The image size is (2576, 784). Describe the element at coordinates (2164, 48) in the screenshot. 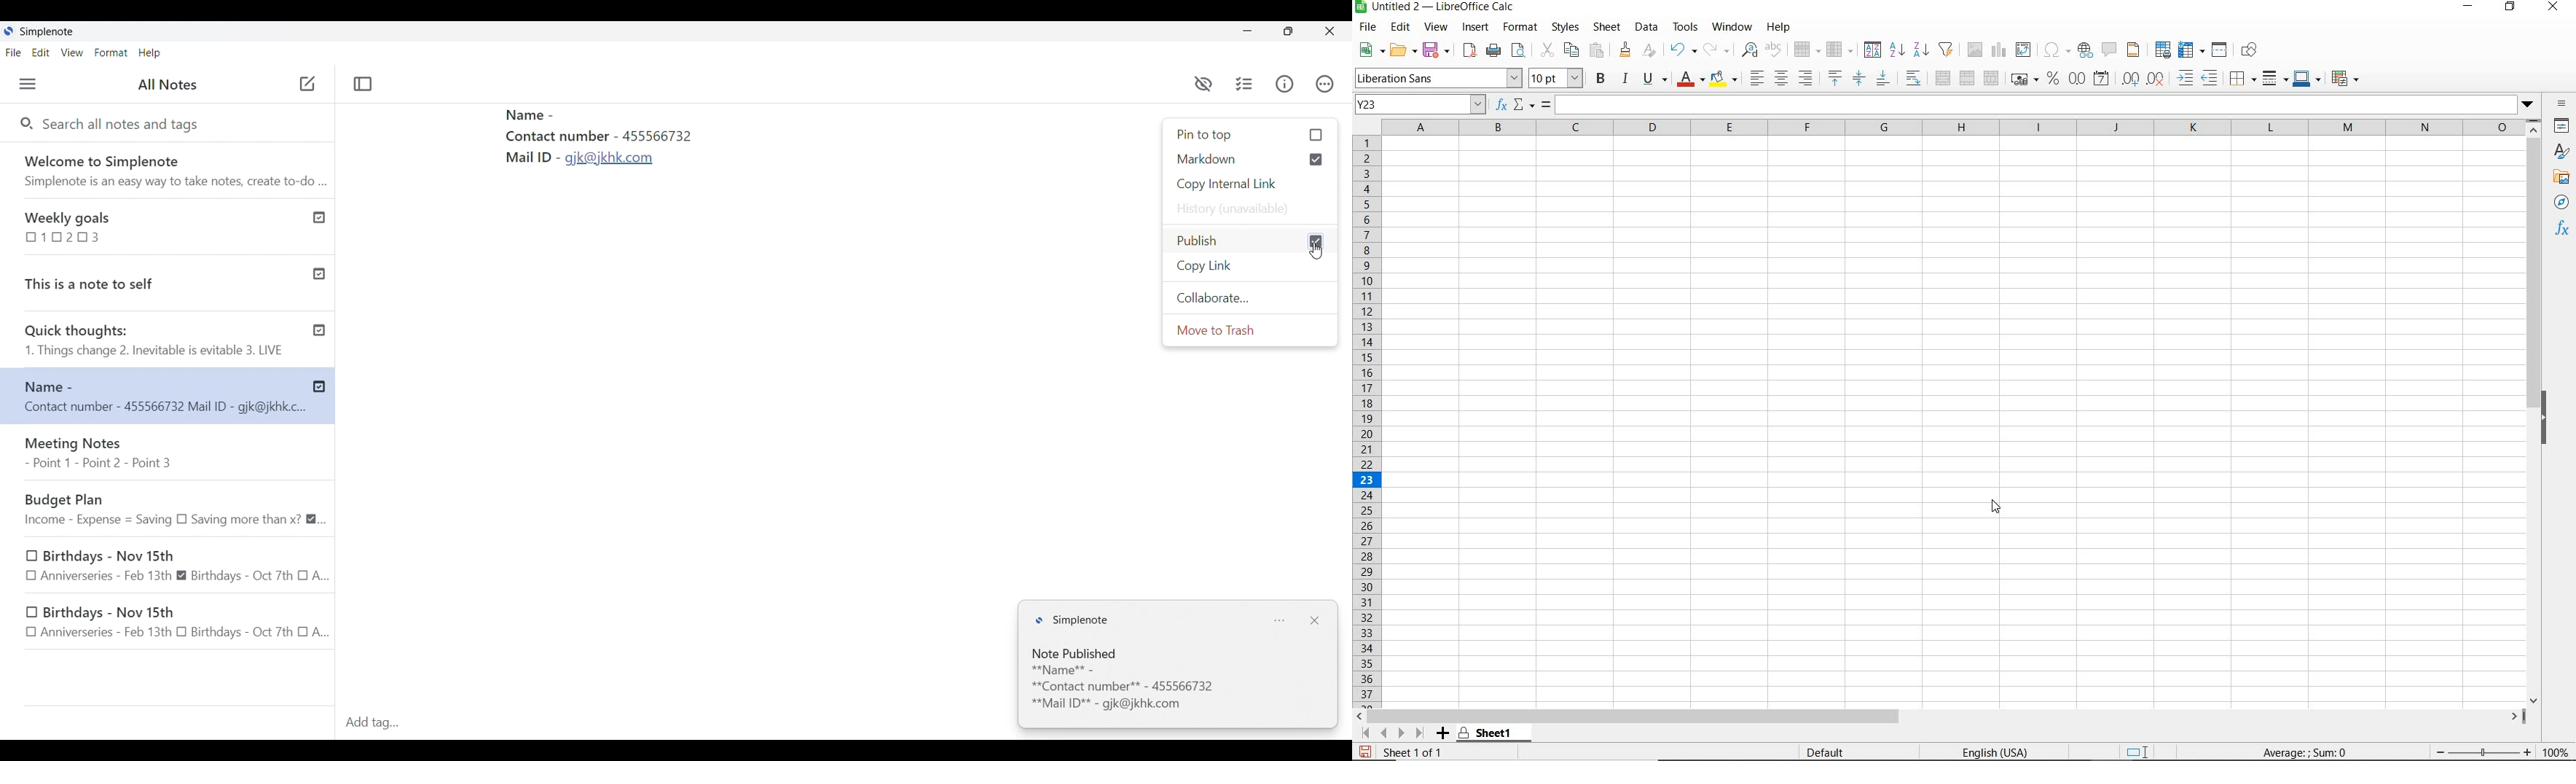

I see `DEFINE PRINT AREA` at that location.